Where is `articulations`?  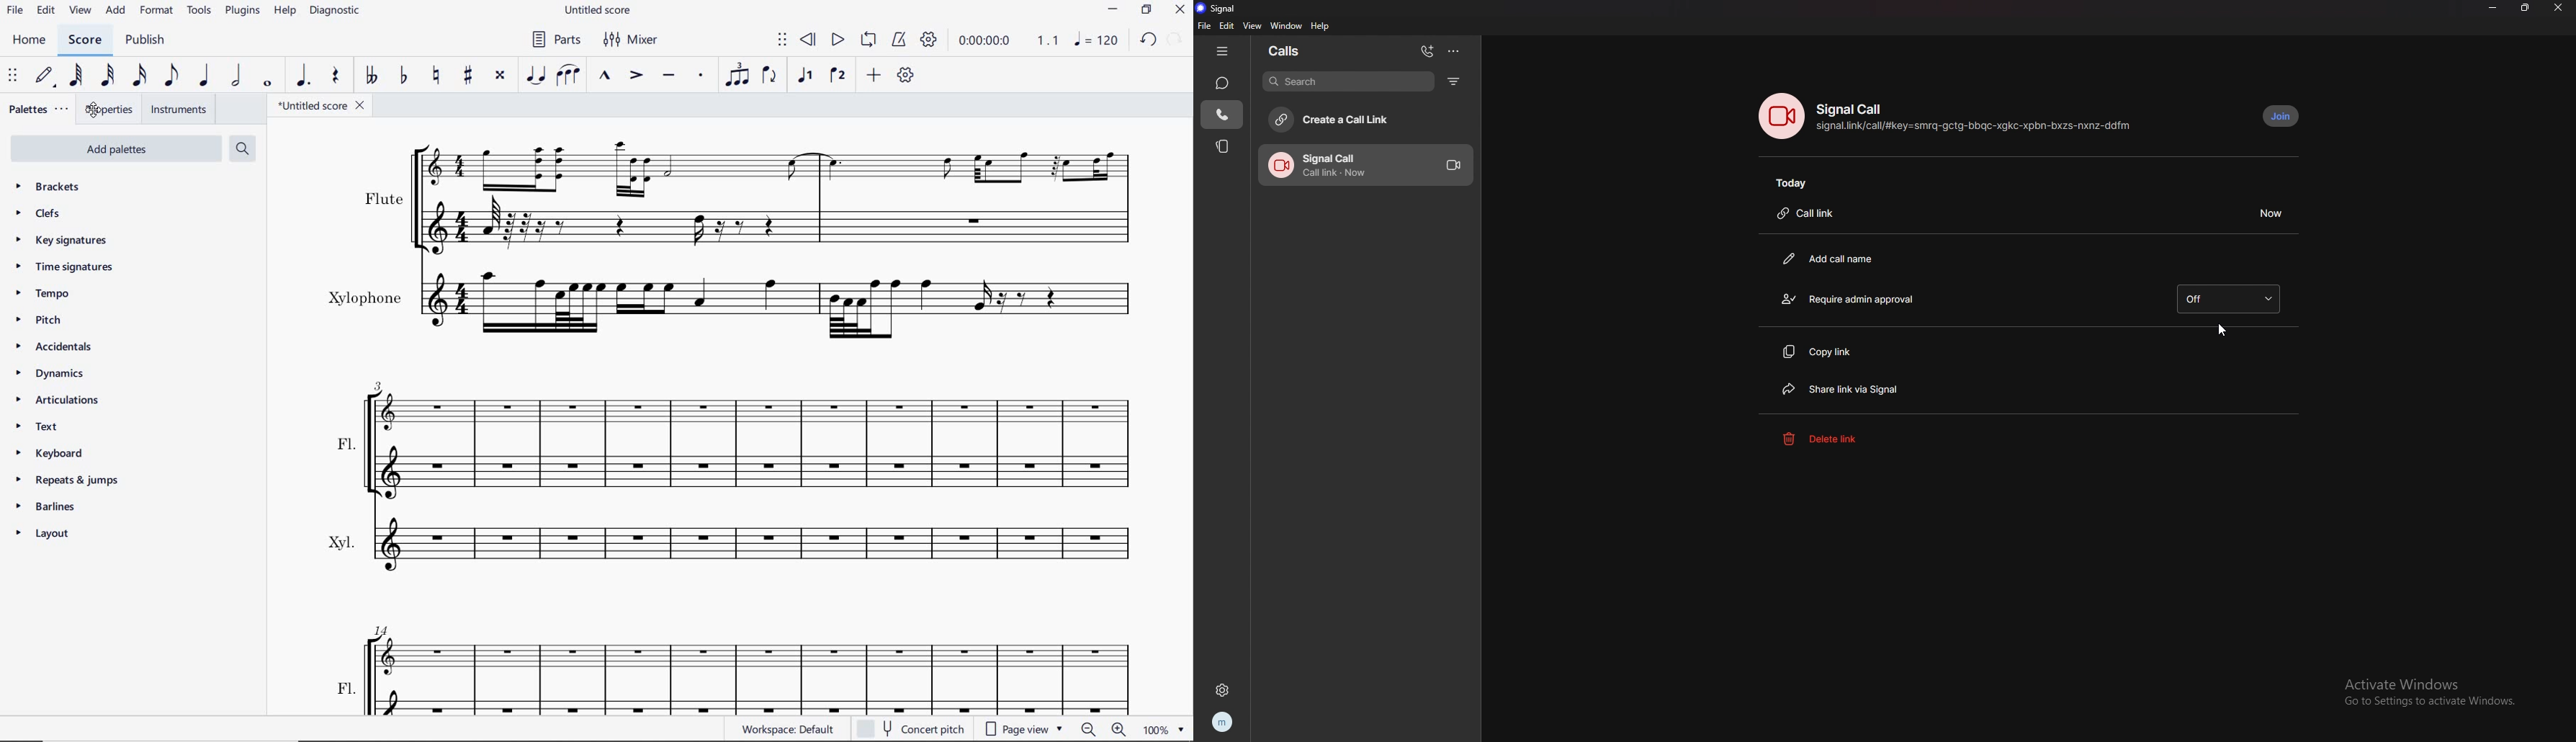
articulations is located at coordinates (56, 401).